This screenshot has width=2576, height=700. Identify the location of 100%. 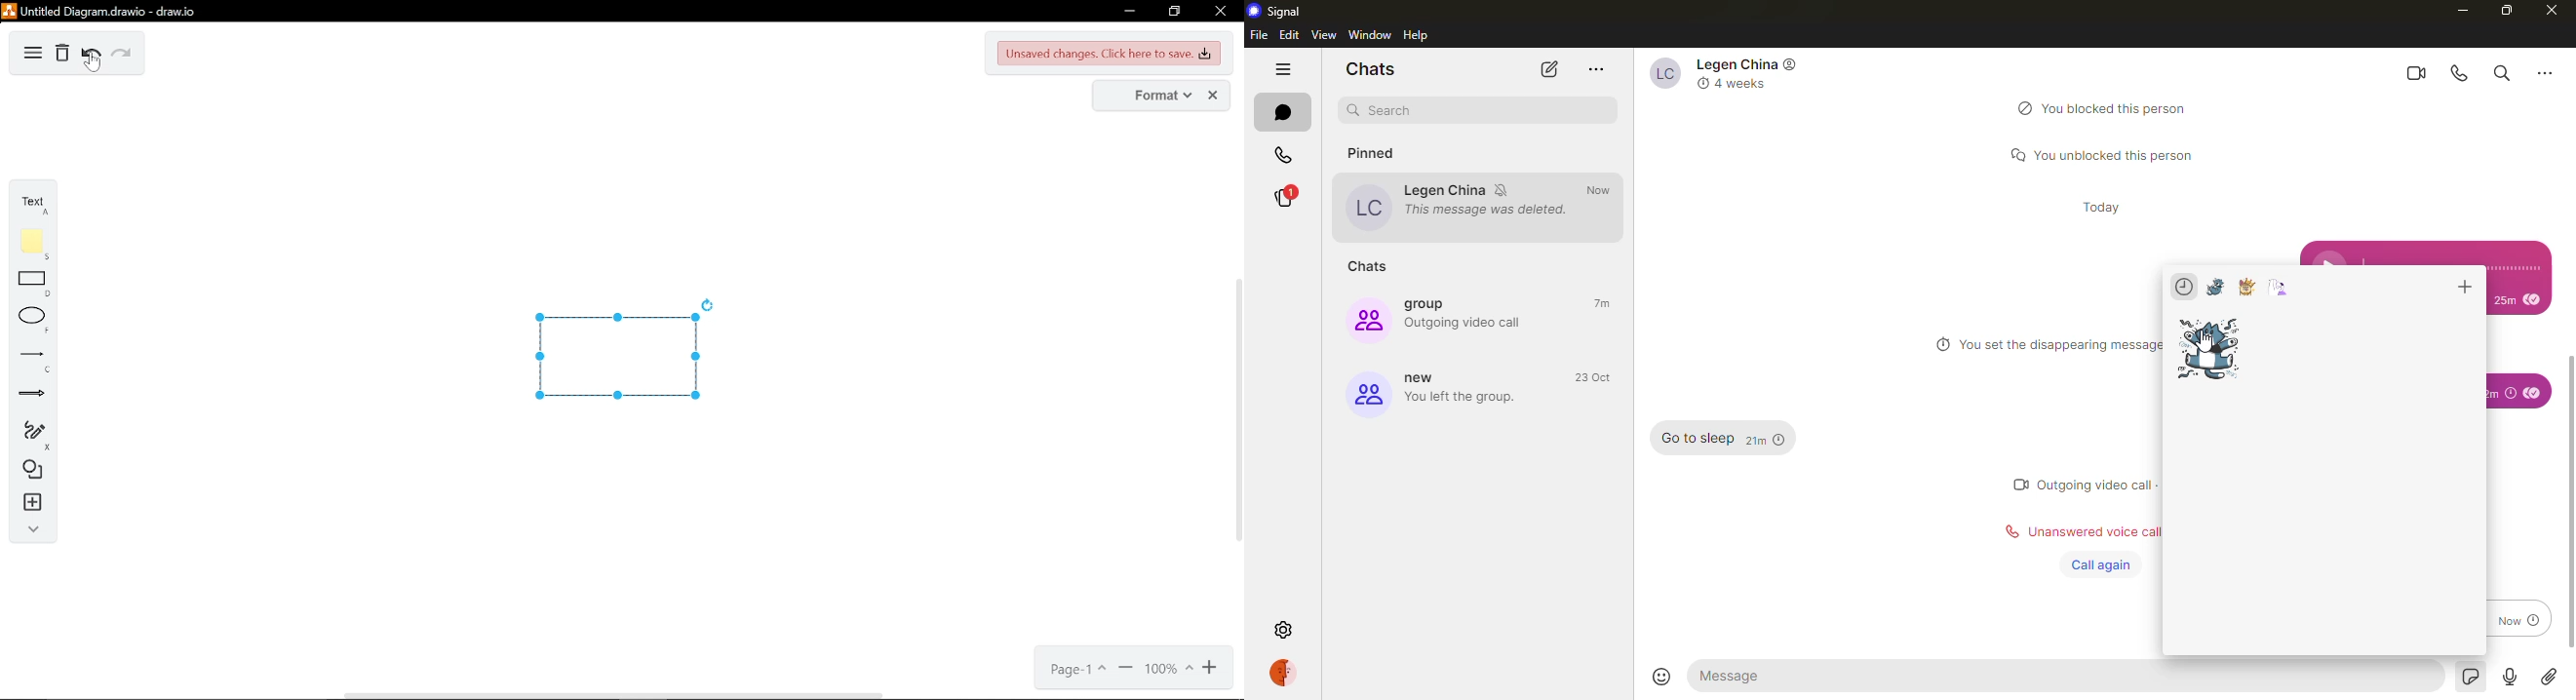
(1173, 670).